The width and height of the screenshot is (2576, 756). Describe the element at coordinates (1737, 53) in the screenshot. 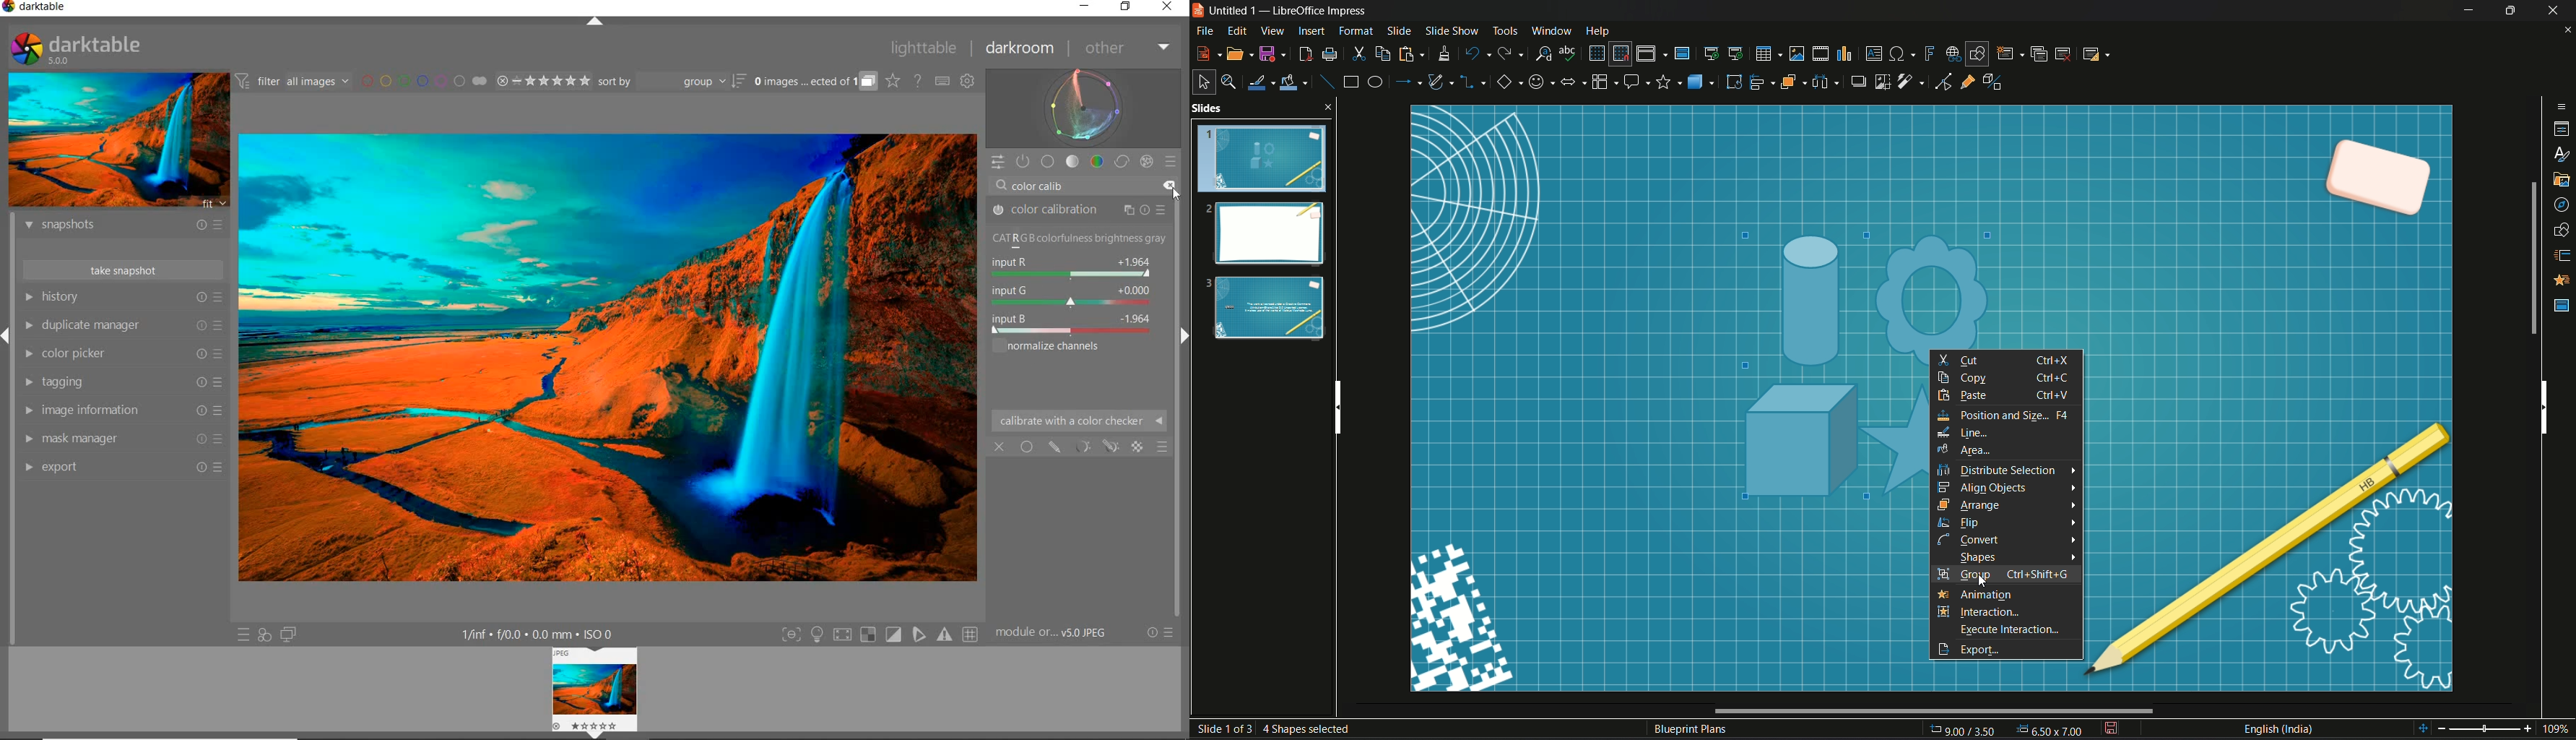

I see `start from current slide` at that location.